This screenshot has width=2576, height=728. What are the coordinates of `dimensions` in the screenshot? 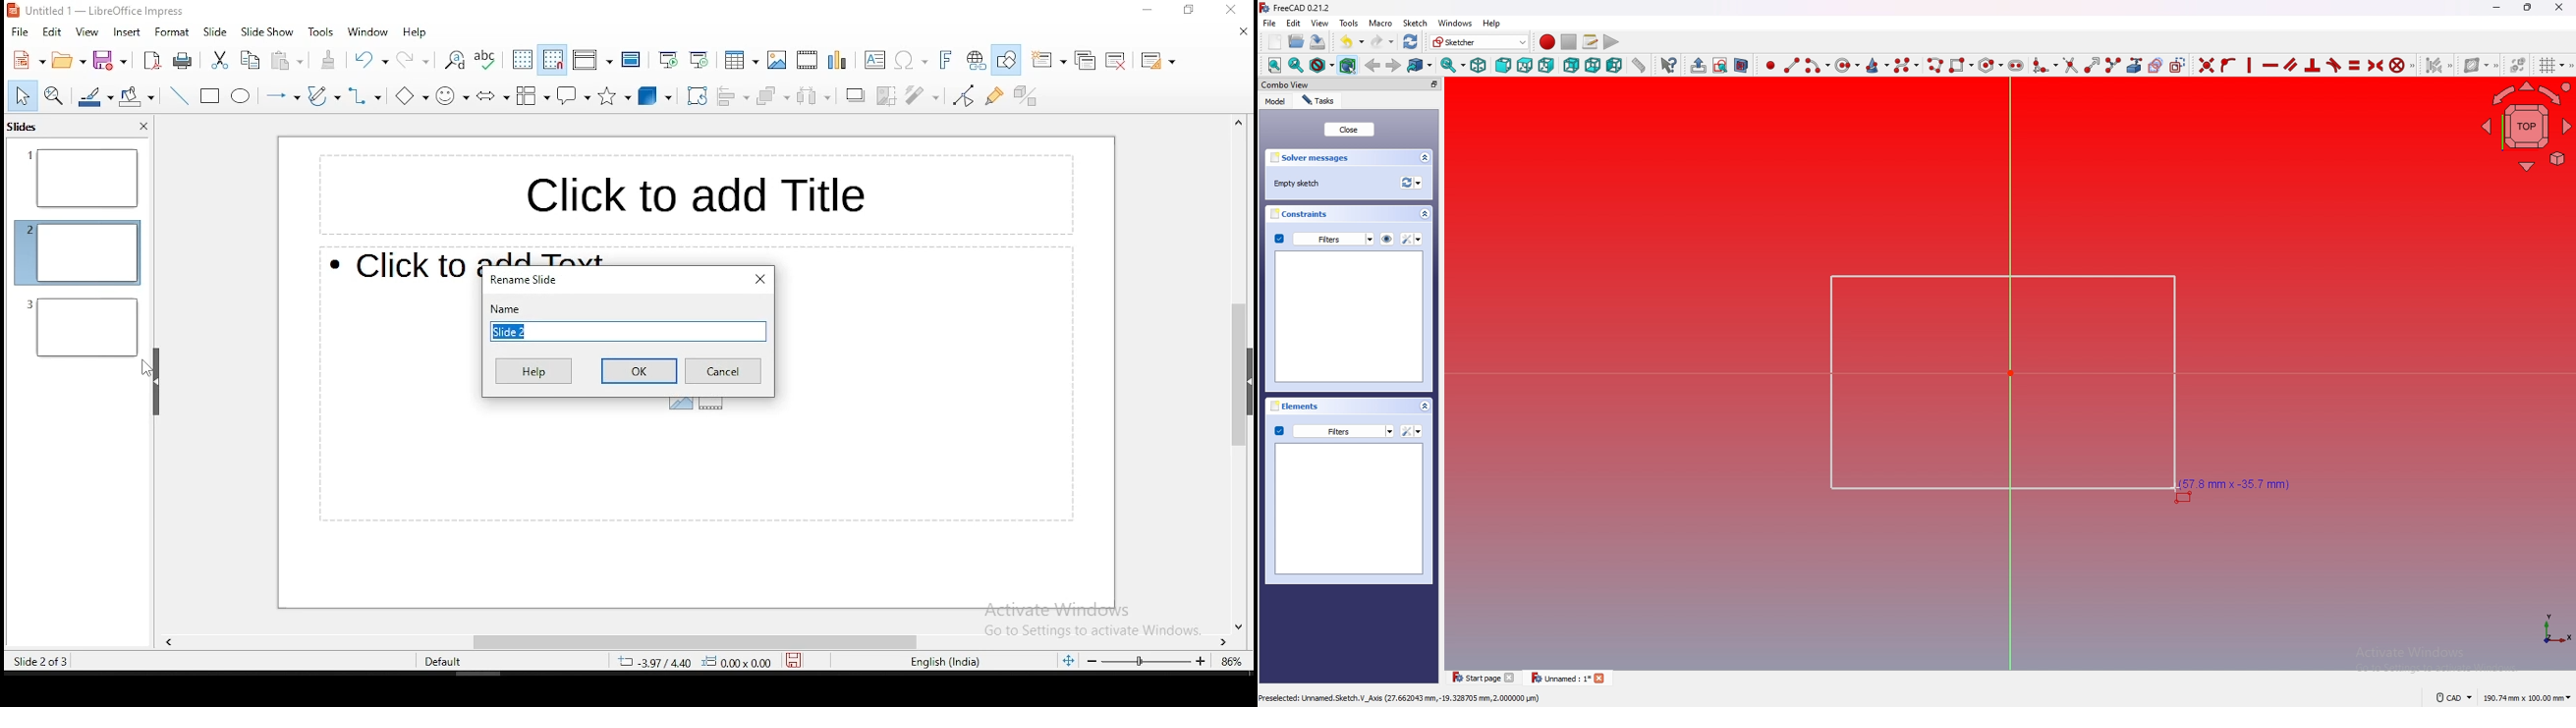 It's located at (2527, 698).